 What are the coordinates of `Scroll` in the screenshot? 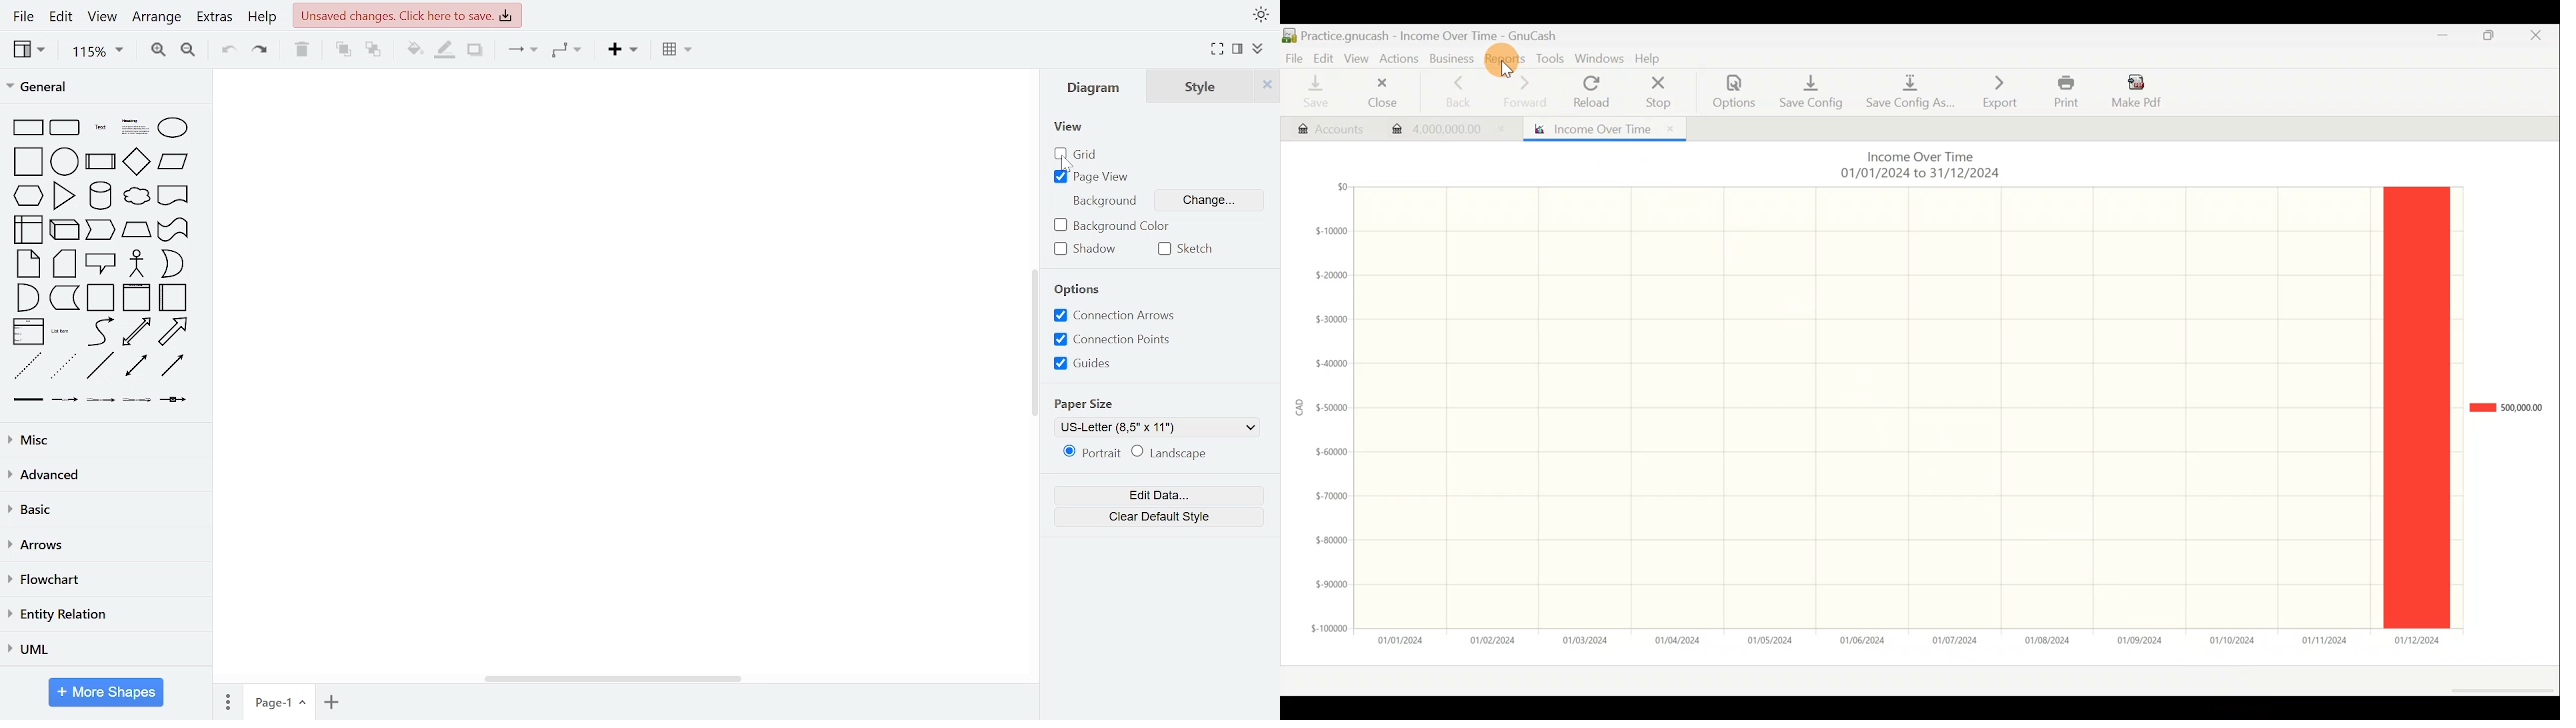 It's located at (2499, 692).